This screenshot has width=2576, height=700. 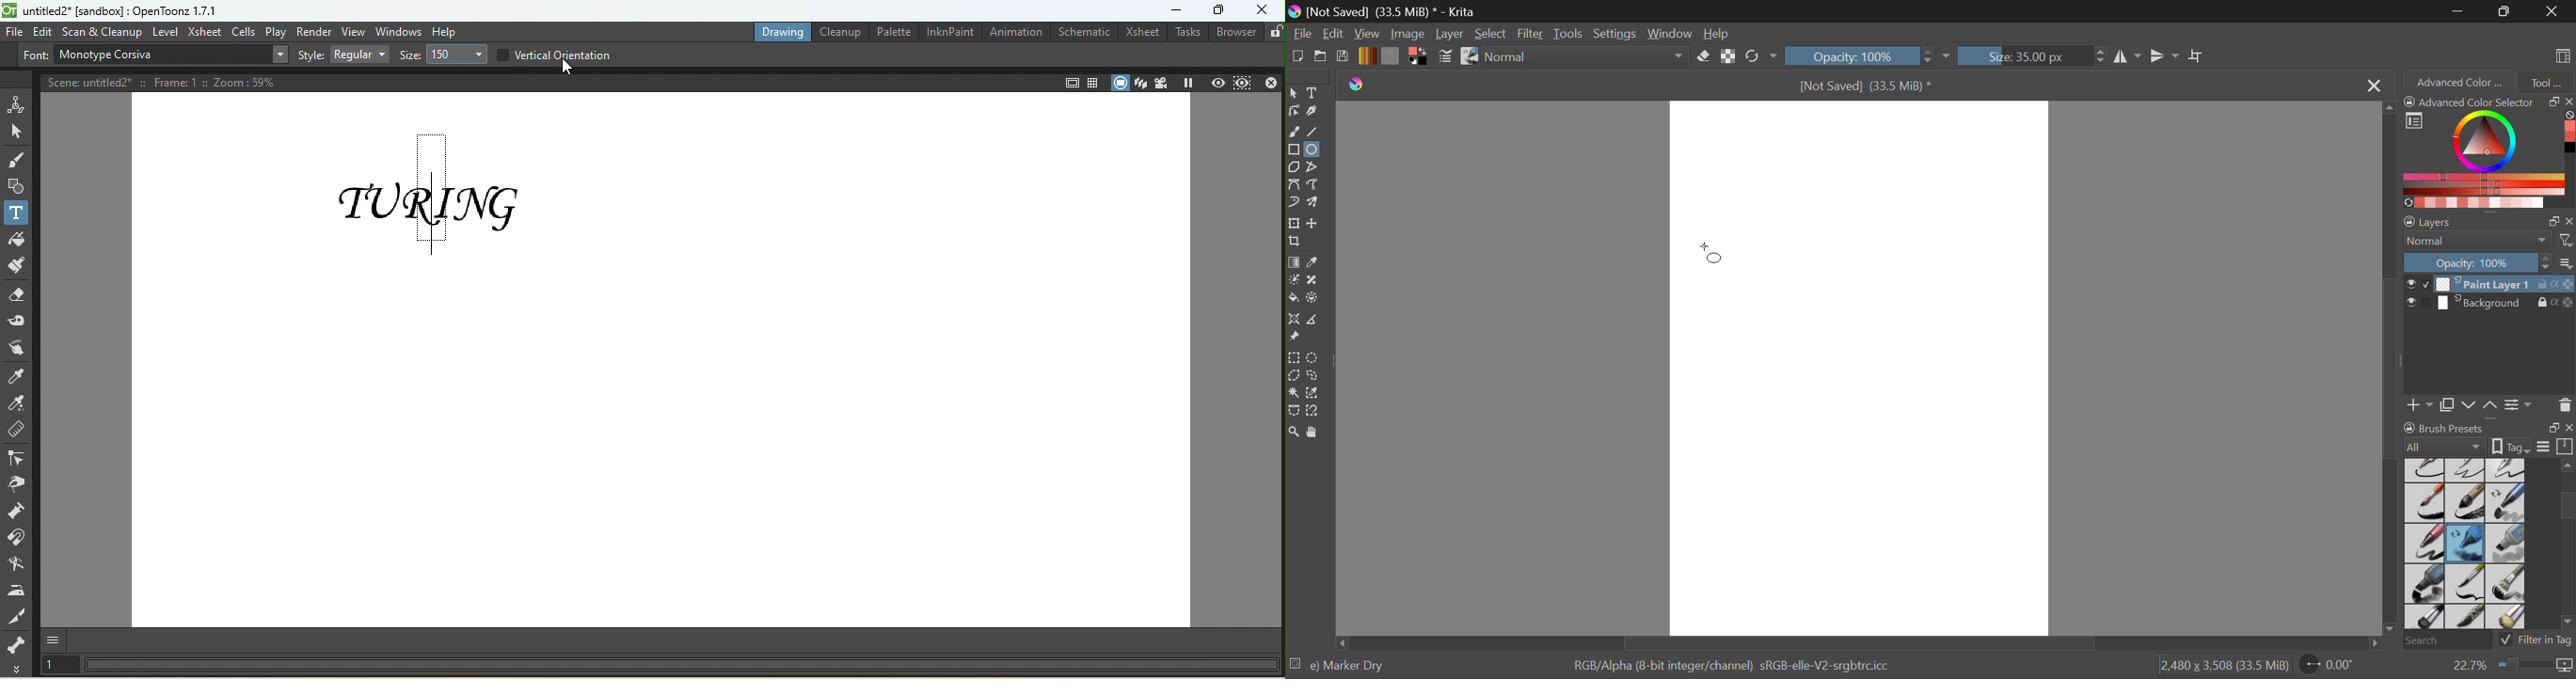 I want to click on Enclose and Fill Tool, so click(x=1313, y=298).